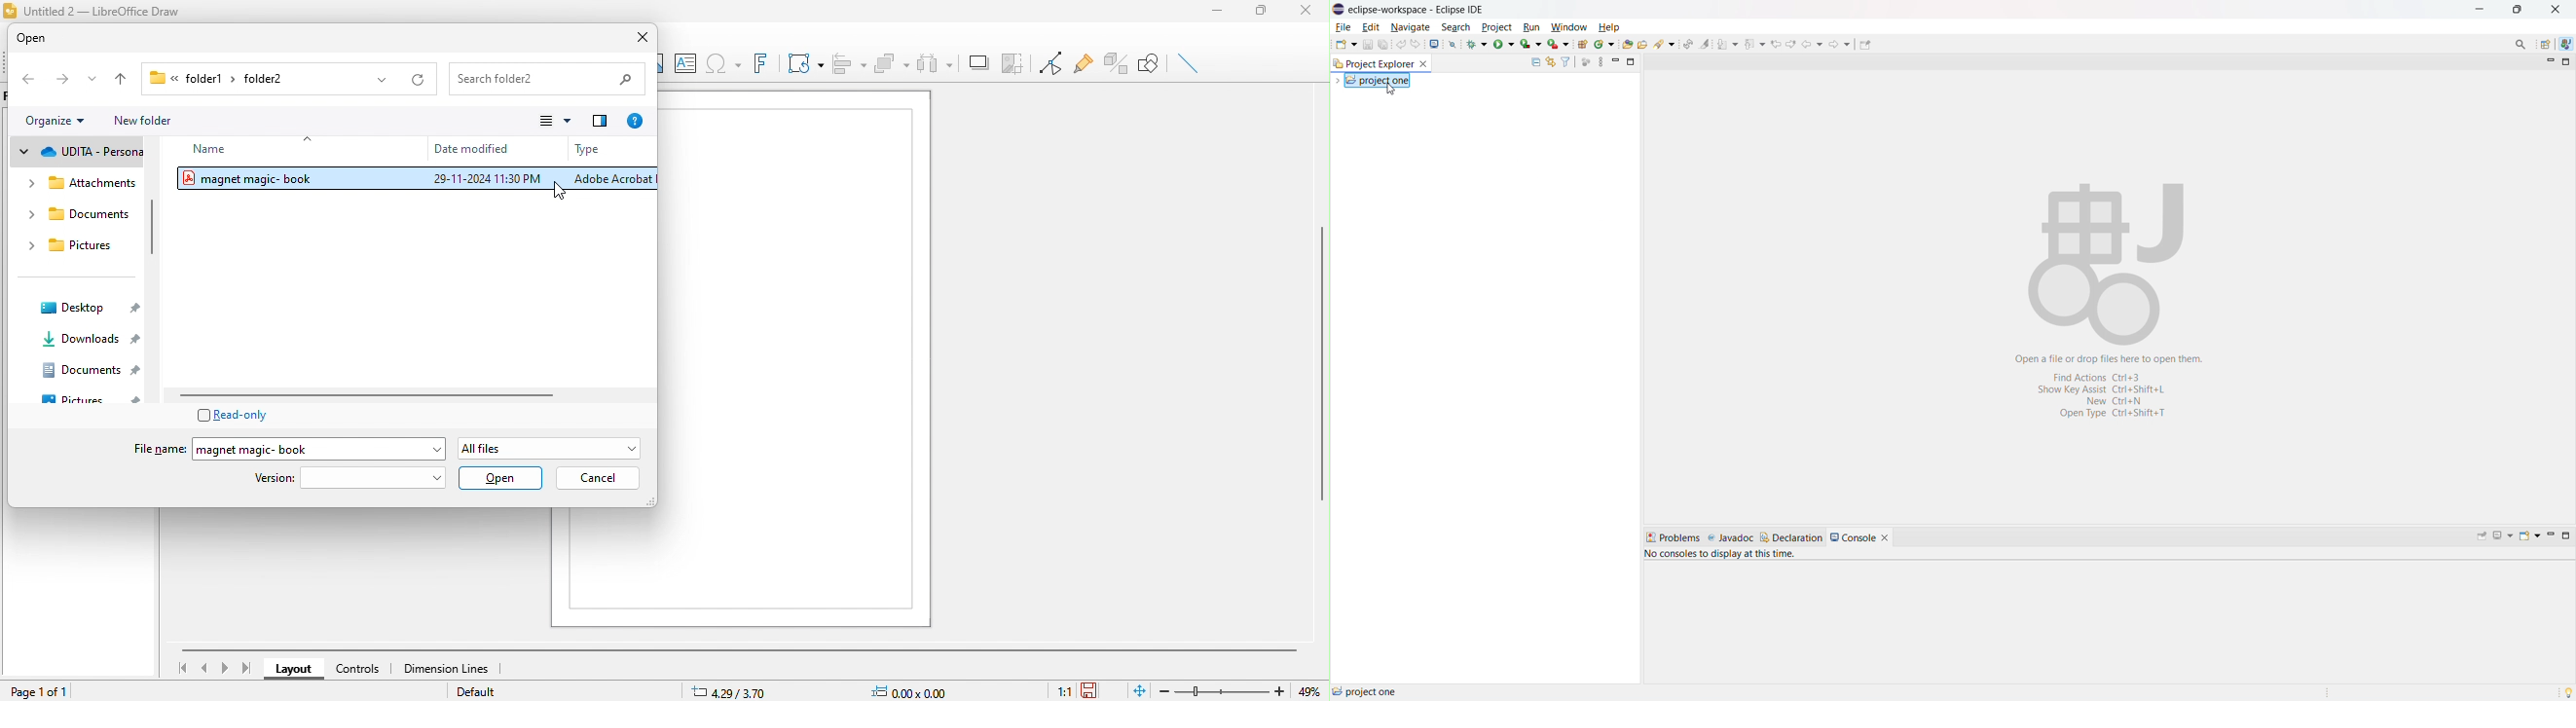 The image size is (2576, 728). Describe the element at coordinates (1214, 12) in the screenshot. I see `minimize` at that location.